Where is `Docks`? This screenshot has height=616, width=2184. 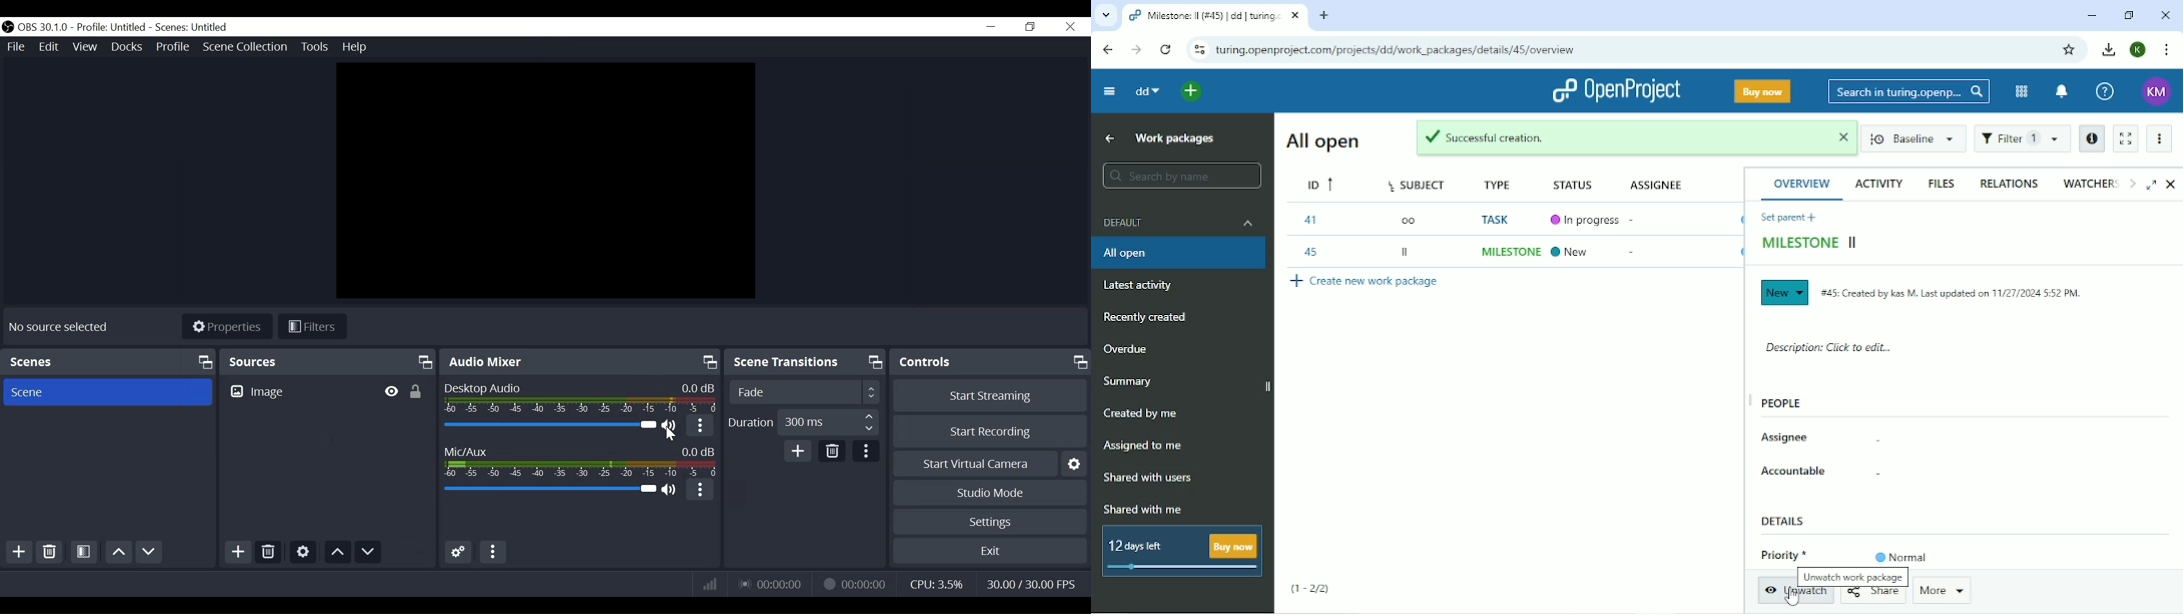
Docks is located at coordinates (128, 47).